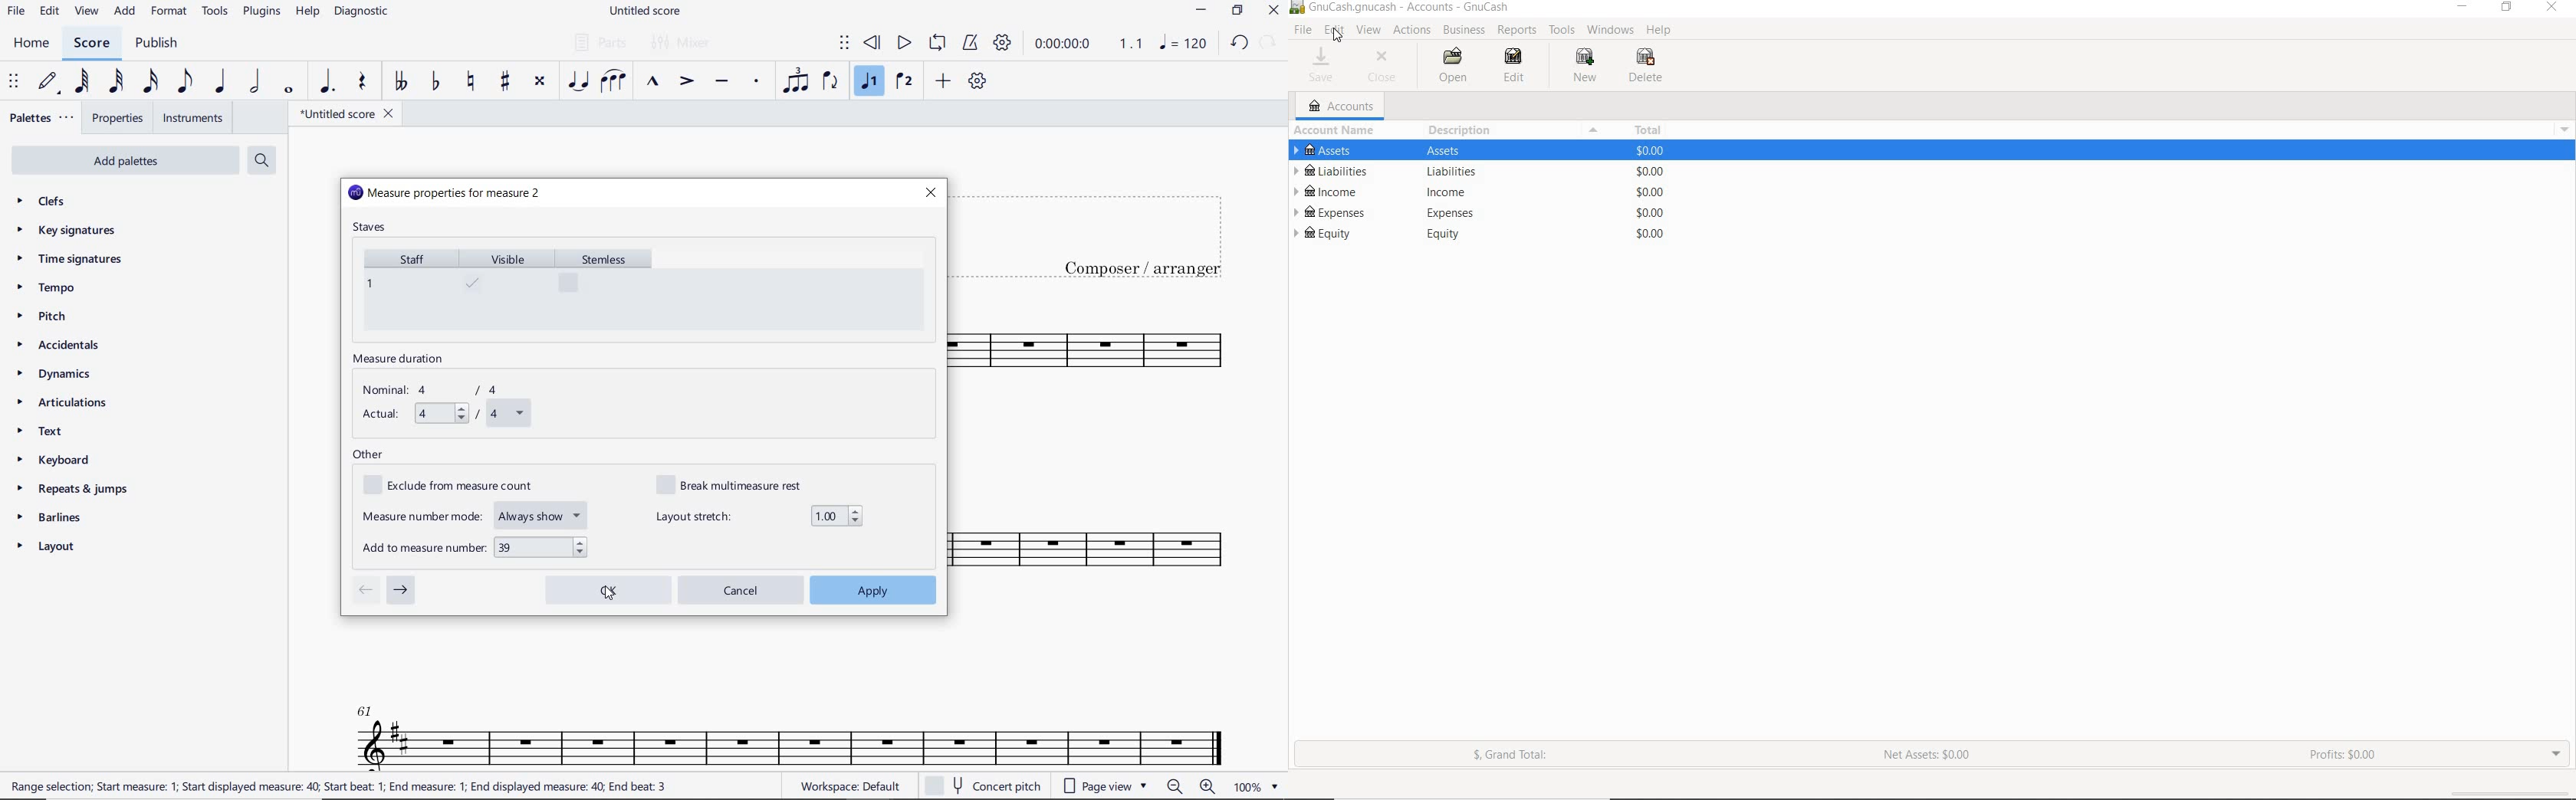  What do you see at coordinates (73, 491) in the screenshot?
I see `REPEATS & JUMPS` at bounding box center [73, 491].